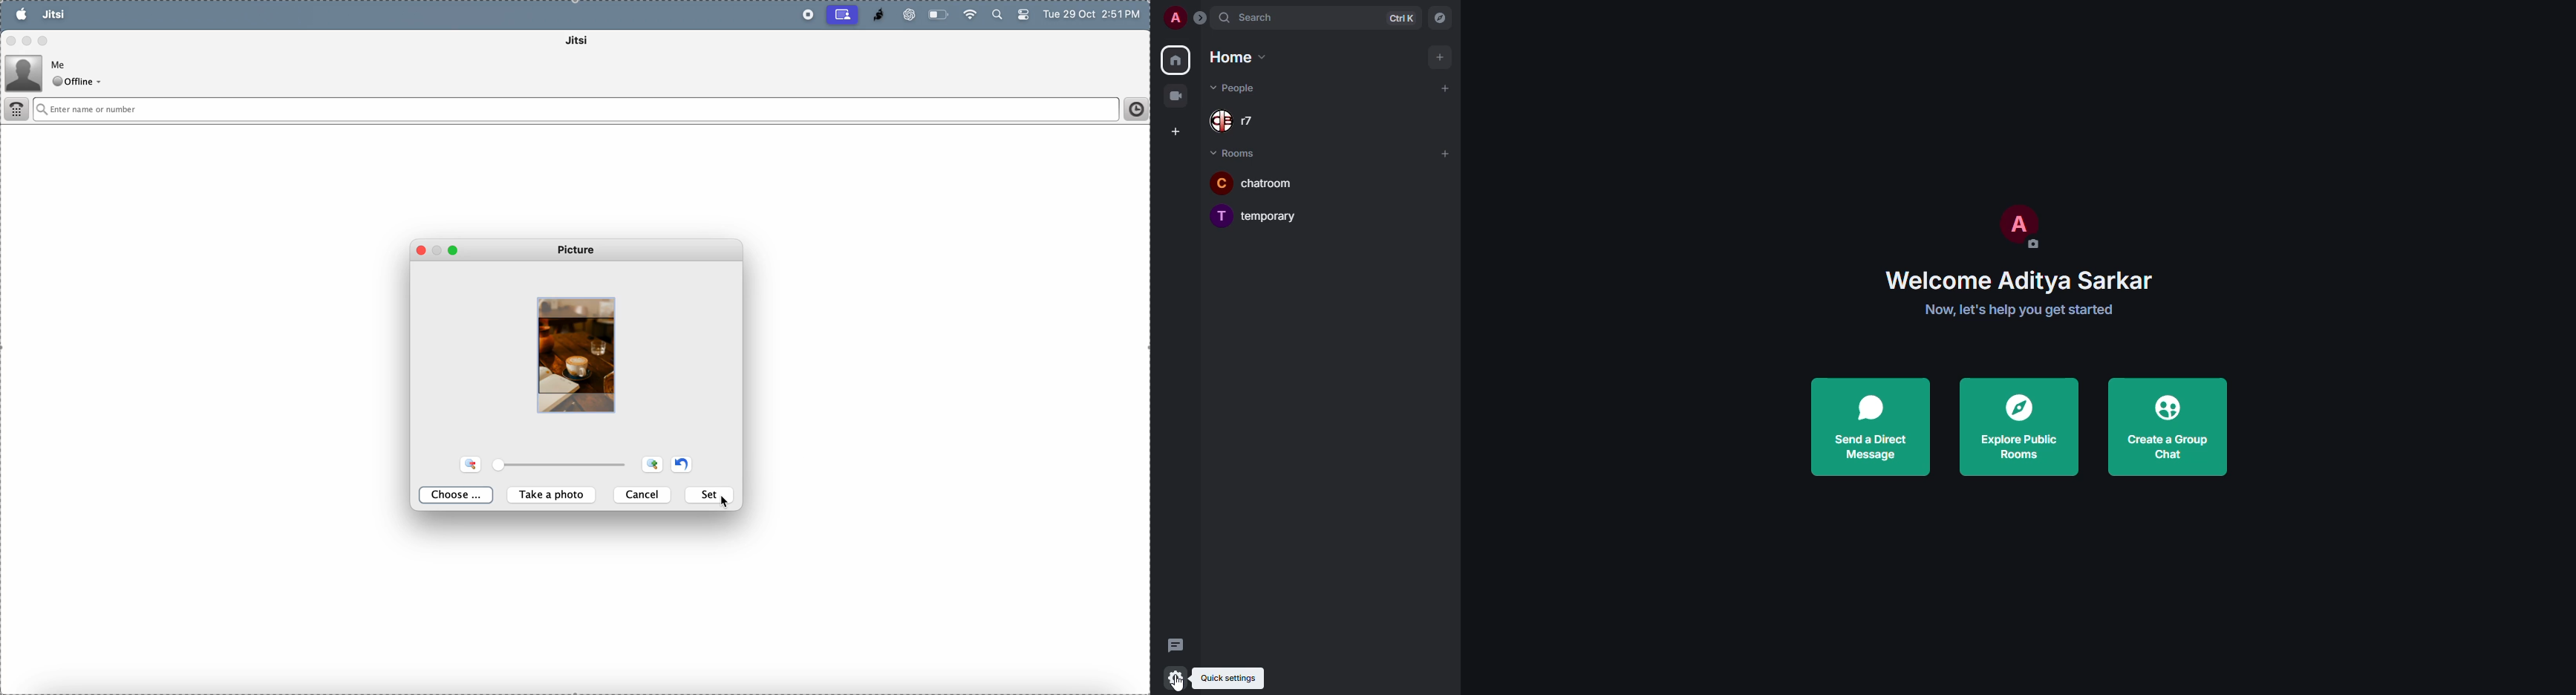 The width and height of the screenshot is (2576, 700). Describe the element at coordinates (1437, 17) in the screenshot. I see `navigator` at that location.